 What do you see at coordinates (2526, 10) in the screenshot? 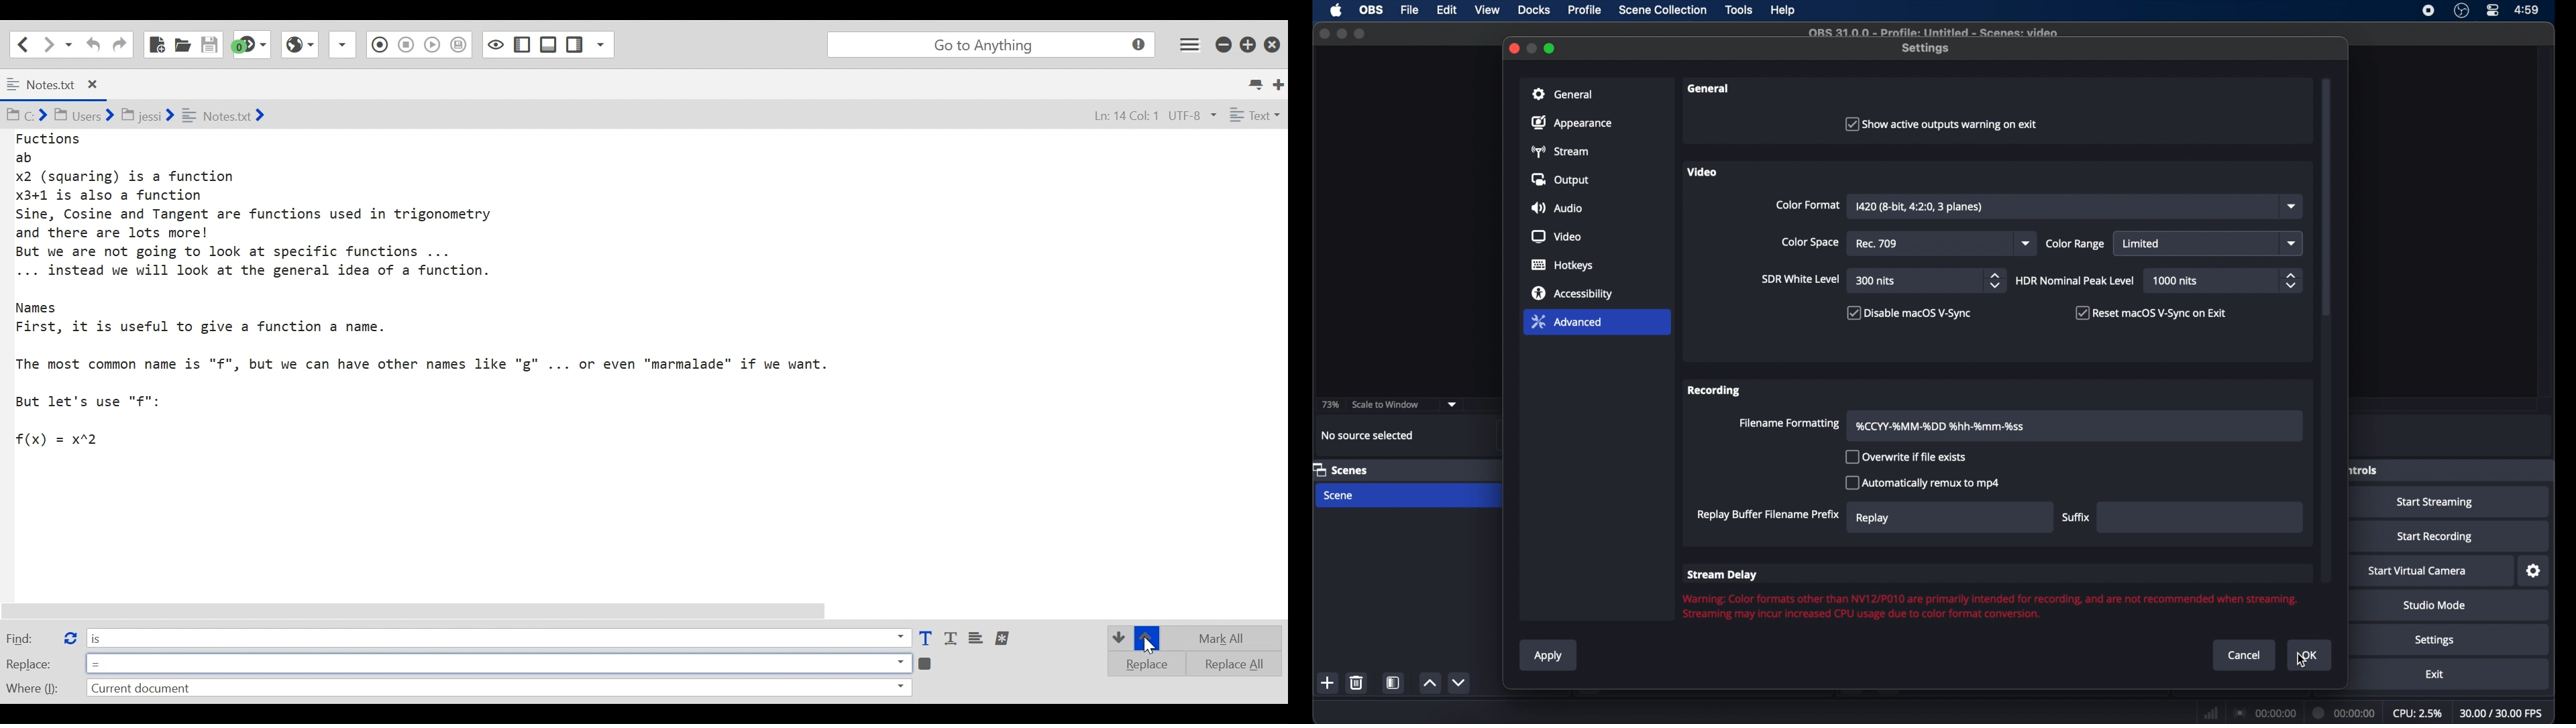
I see `4:59` at bounding box center [2526, 10].